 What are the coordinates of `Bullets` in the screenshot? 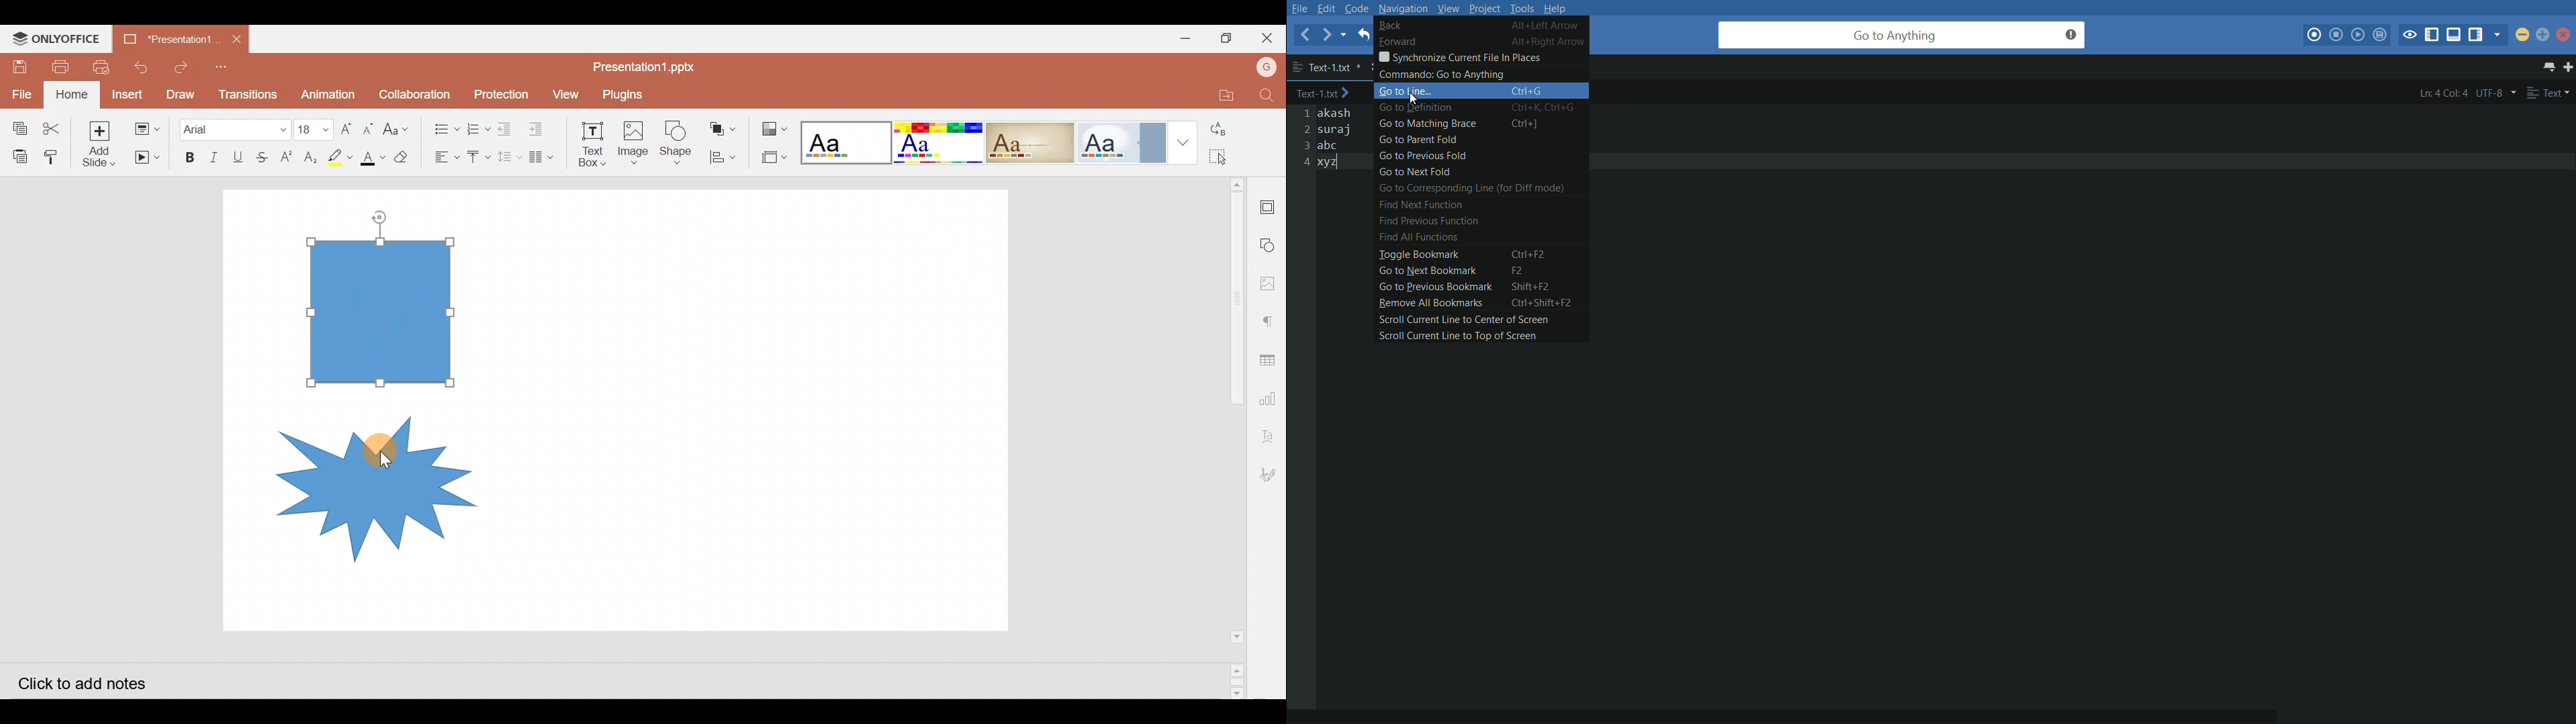 It's located at (442, 125).